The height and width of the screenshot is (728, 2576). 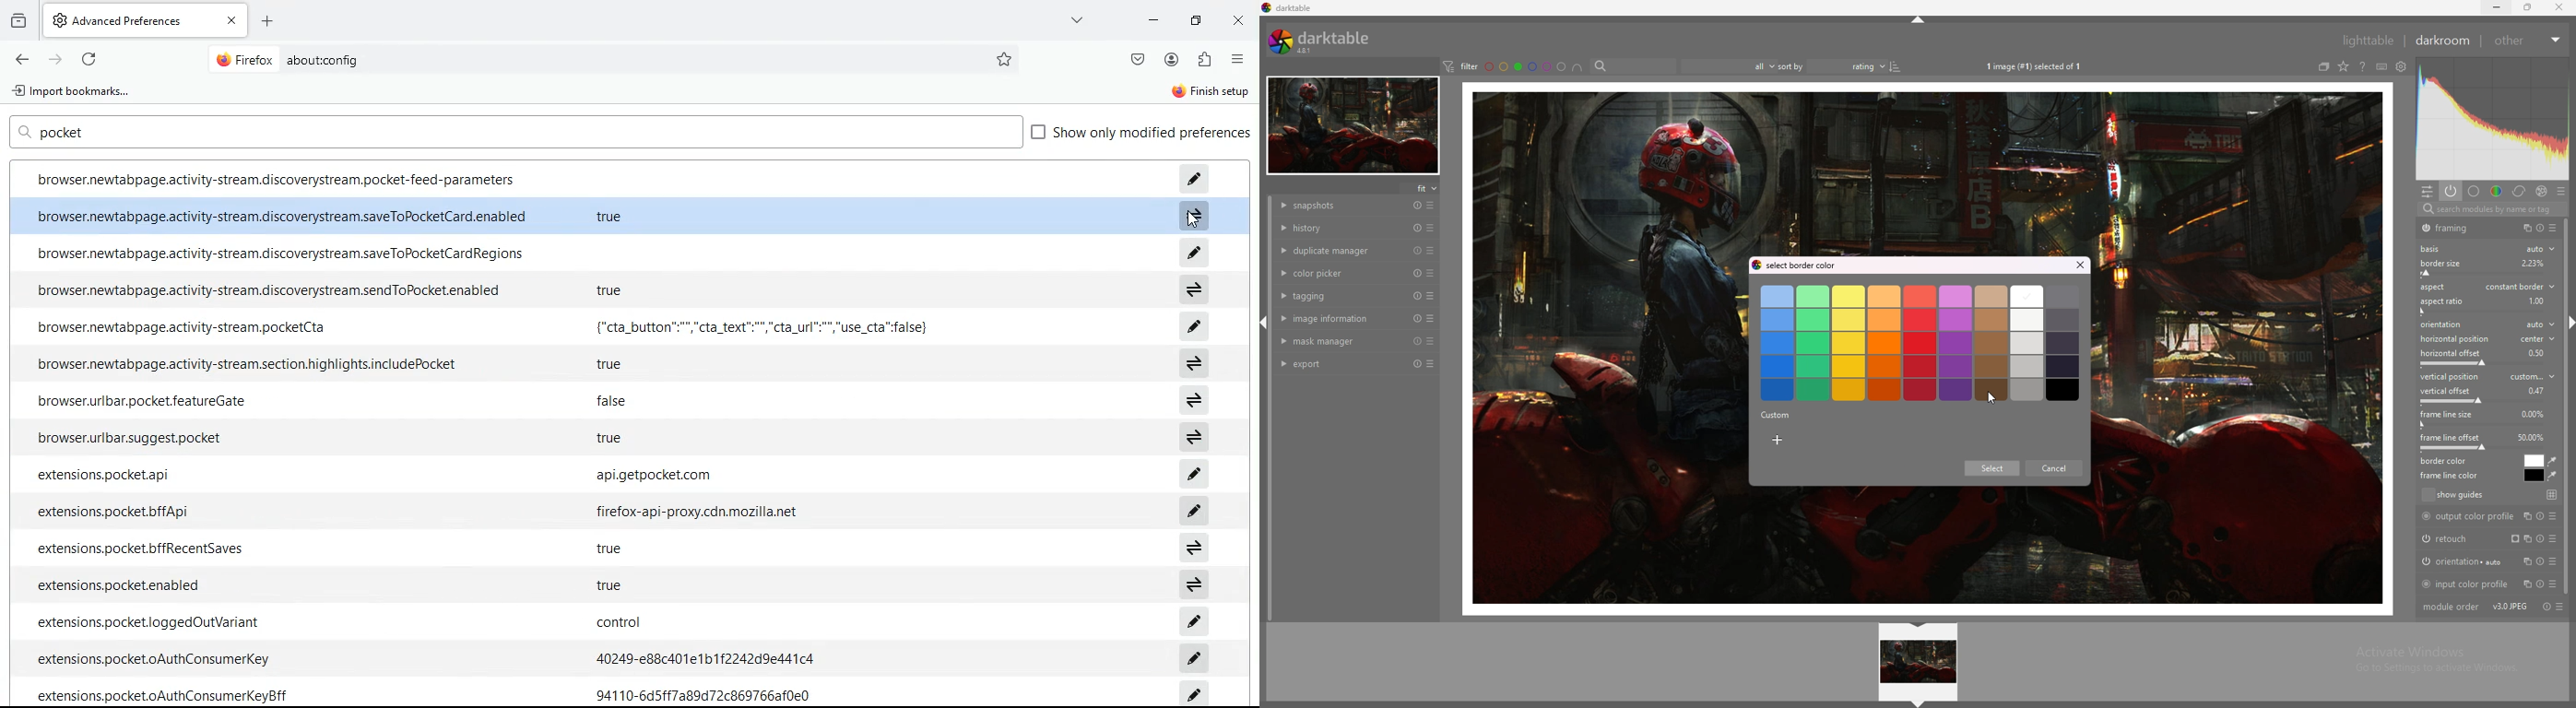 I want to click on , so click(x=2537, y=263).